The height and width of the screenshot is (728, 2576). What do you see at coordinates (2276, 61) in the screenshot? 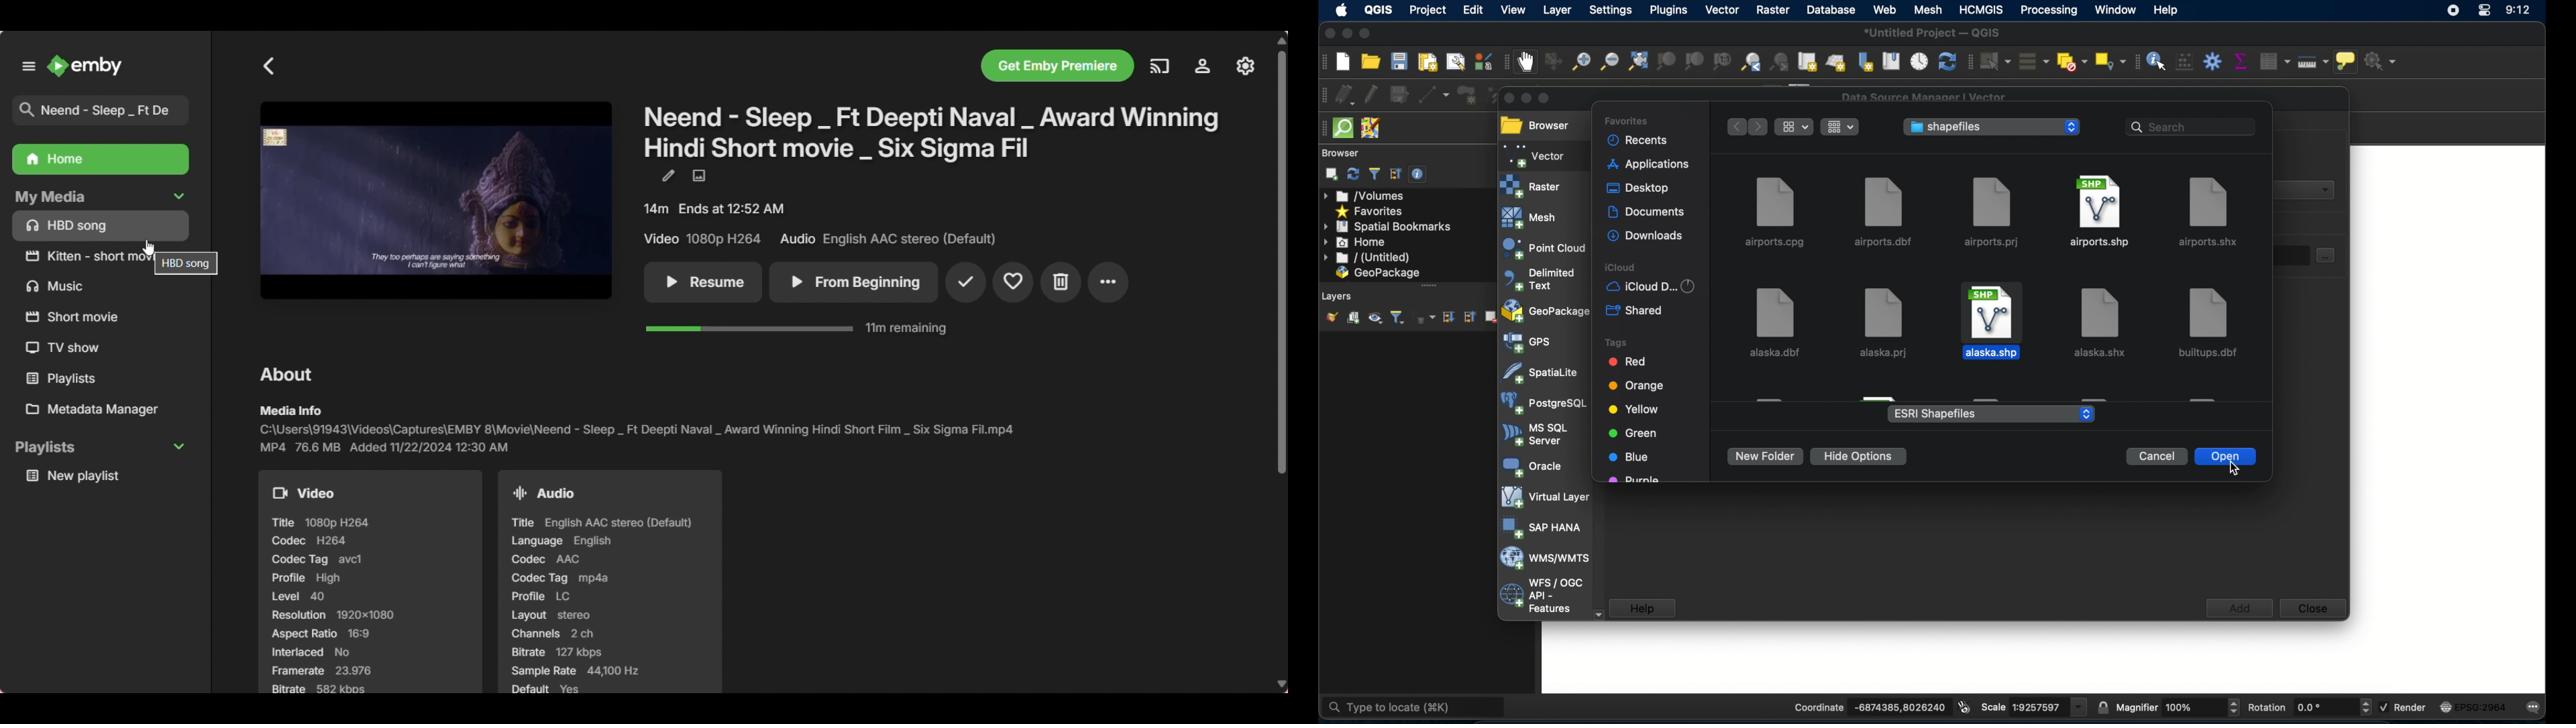
I see `open attribute table` at bounding box center [2276, 61].